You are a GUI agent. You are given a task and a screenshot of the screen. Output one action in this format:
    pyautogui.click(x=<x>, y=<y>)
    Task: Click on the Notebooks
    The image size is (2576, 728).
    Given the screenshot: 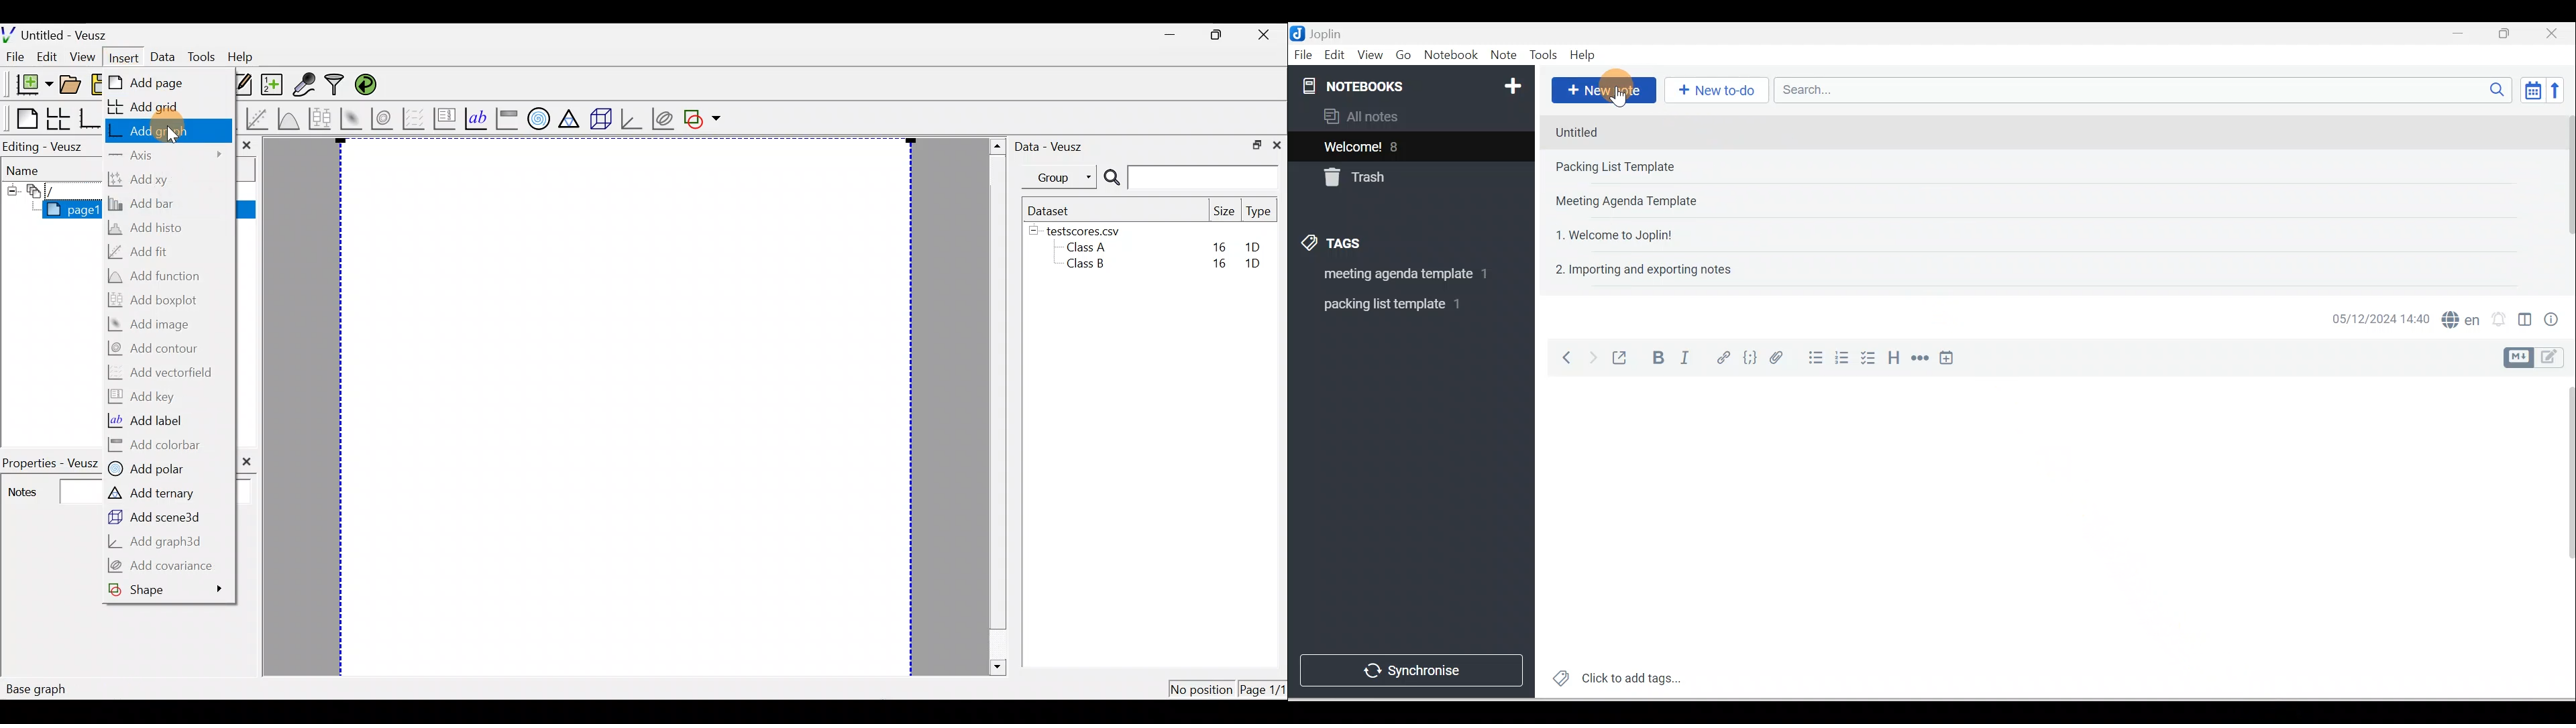 What is the action you would take?
    pyautogui.click(x=1414, y=83)
    